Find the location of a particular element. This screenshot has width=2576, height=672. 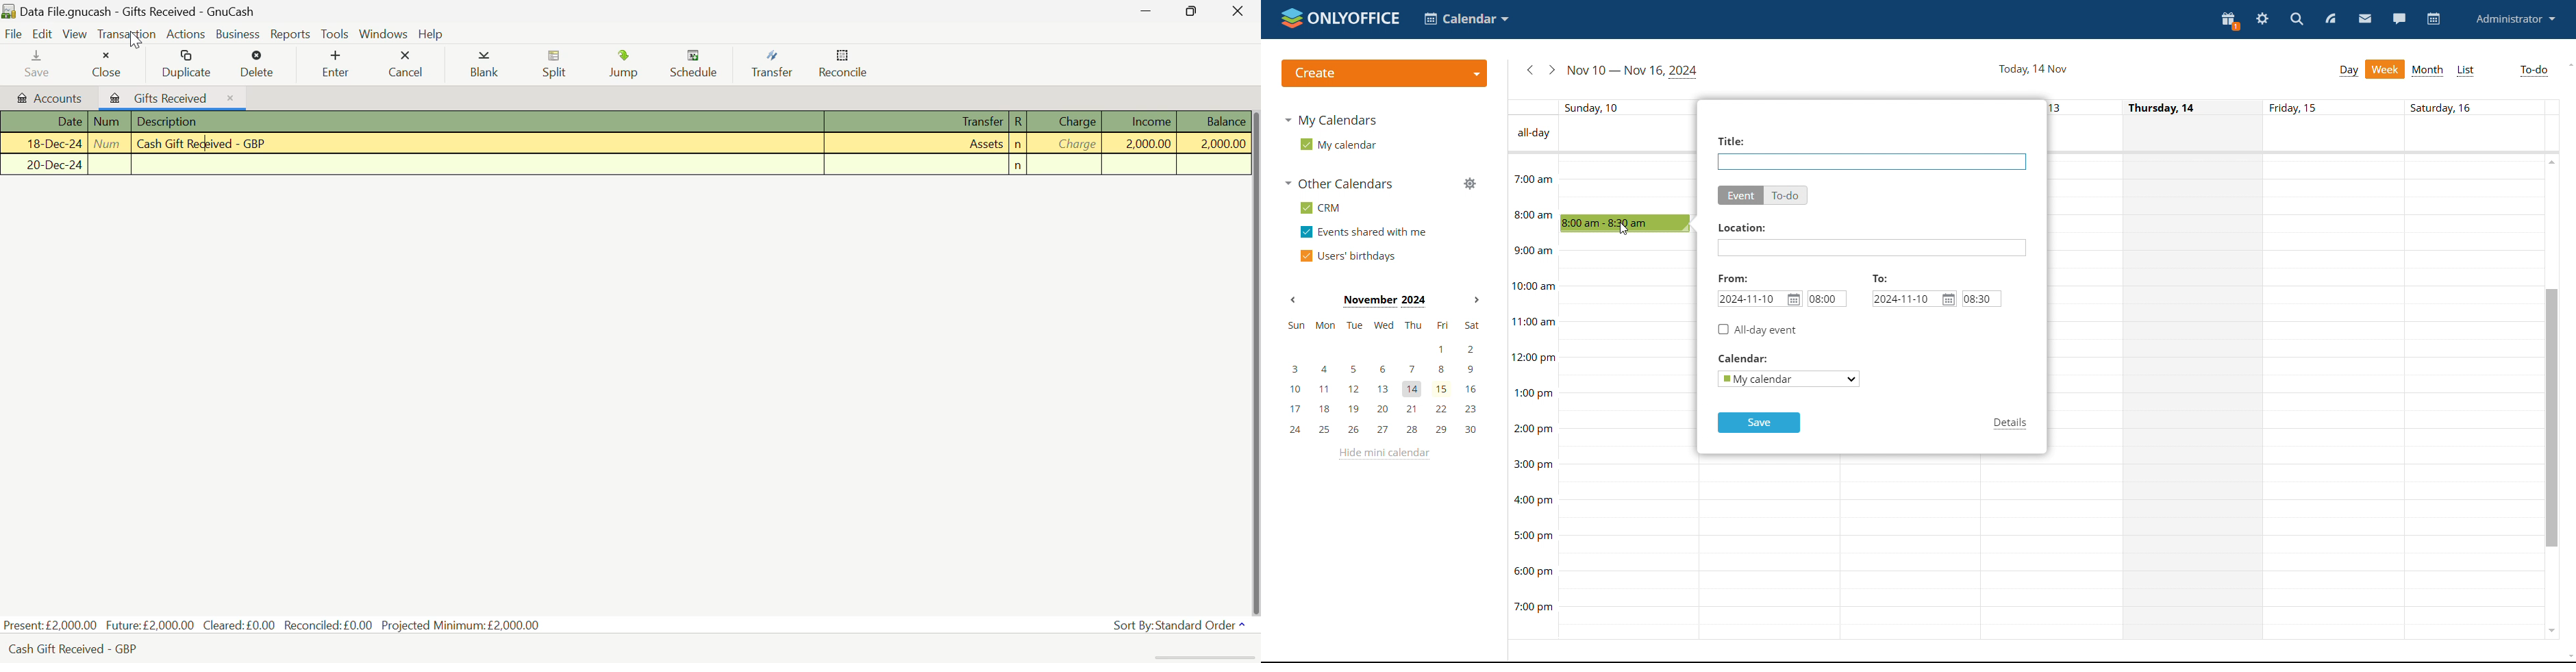

Data File.gnucash - Gifts Received - GnuCash is located at coordinates (159, 11).